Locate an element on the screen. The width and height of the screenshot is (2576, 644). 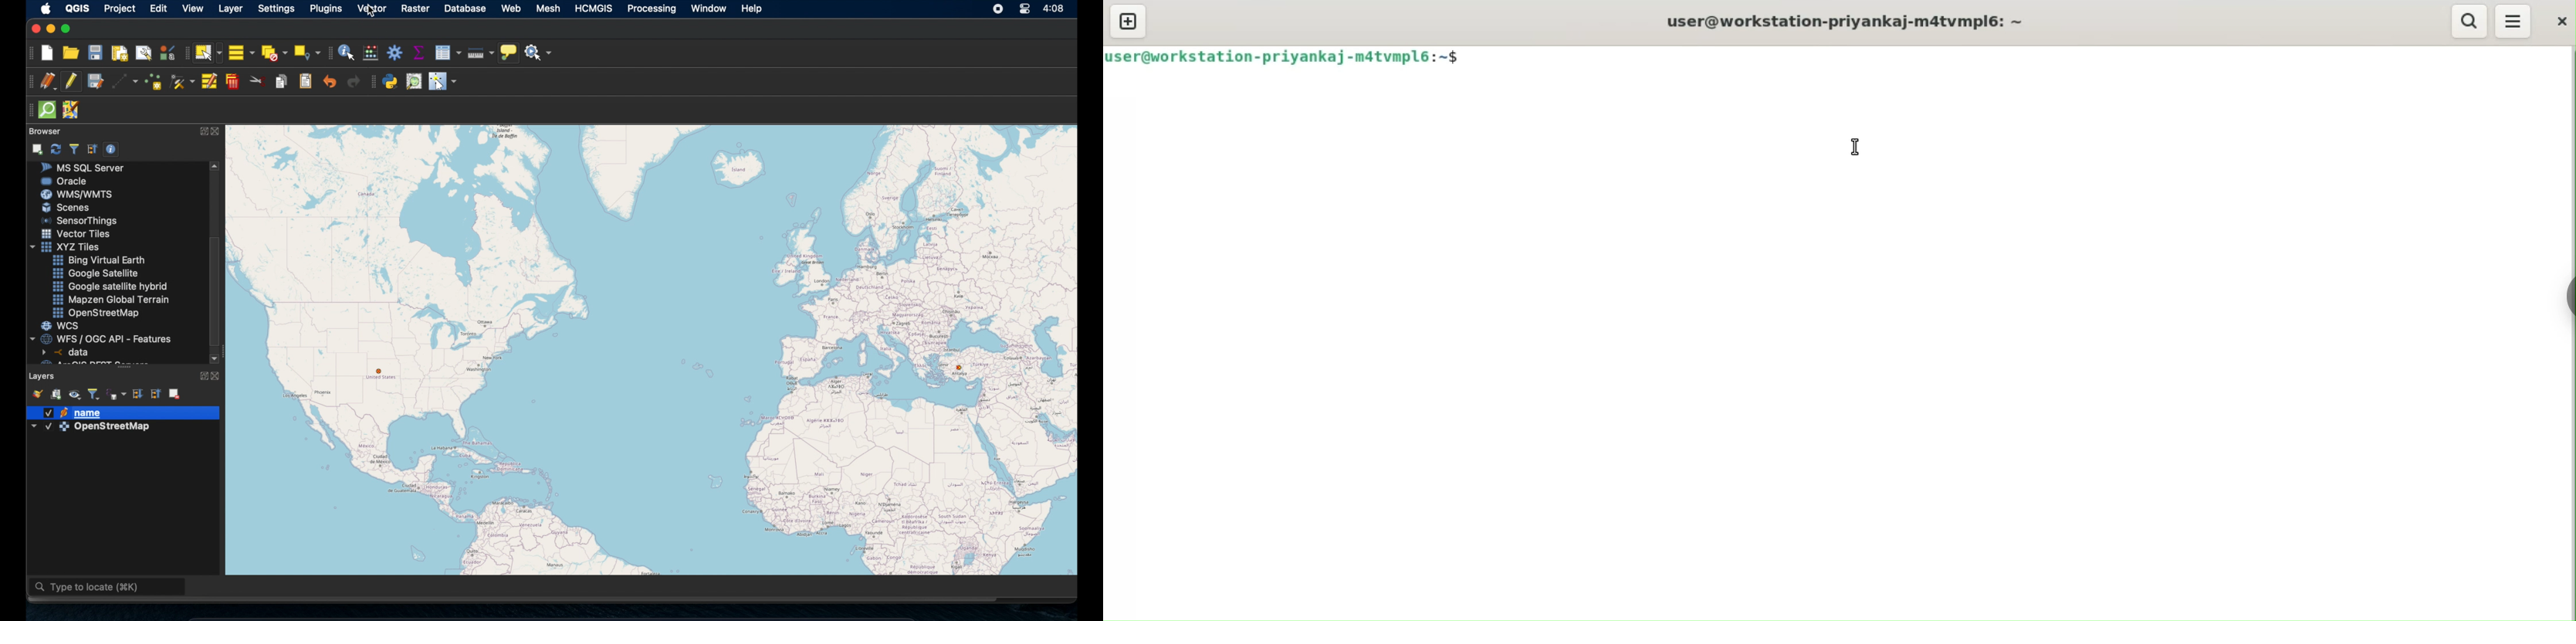
user@workstation-priyankaj-m4tvmpl6:- is located at coordinates (1848, 18).